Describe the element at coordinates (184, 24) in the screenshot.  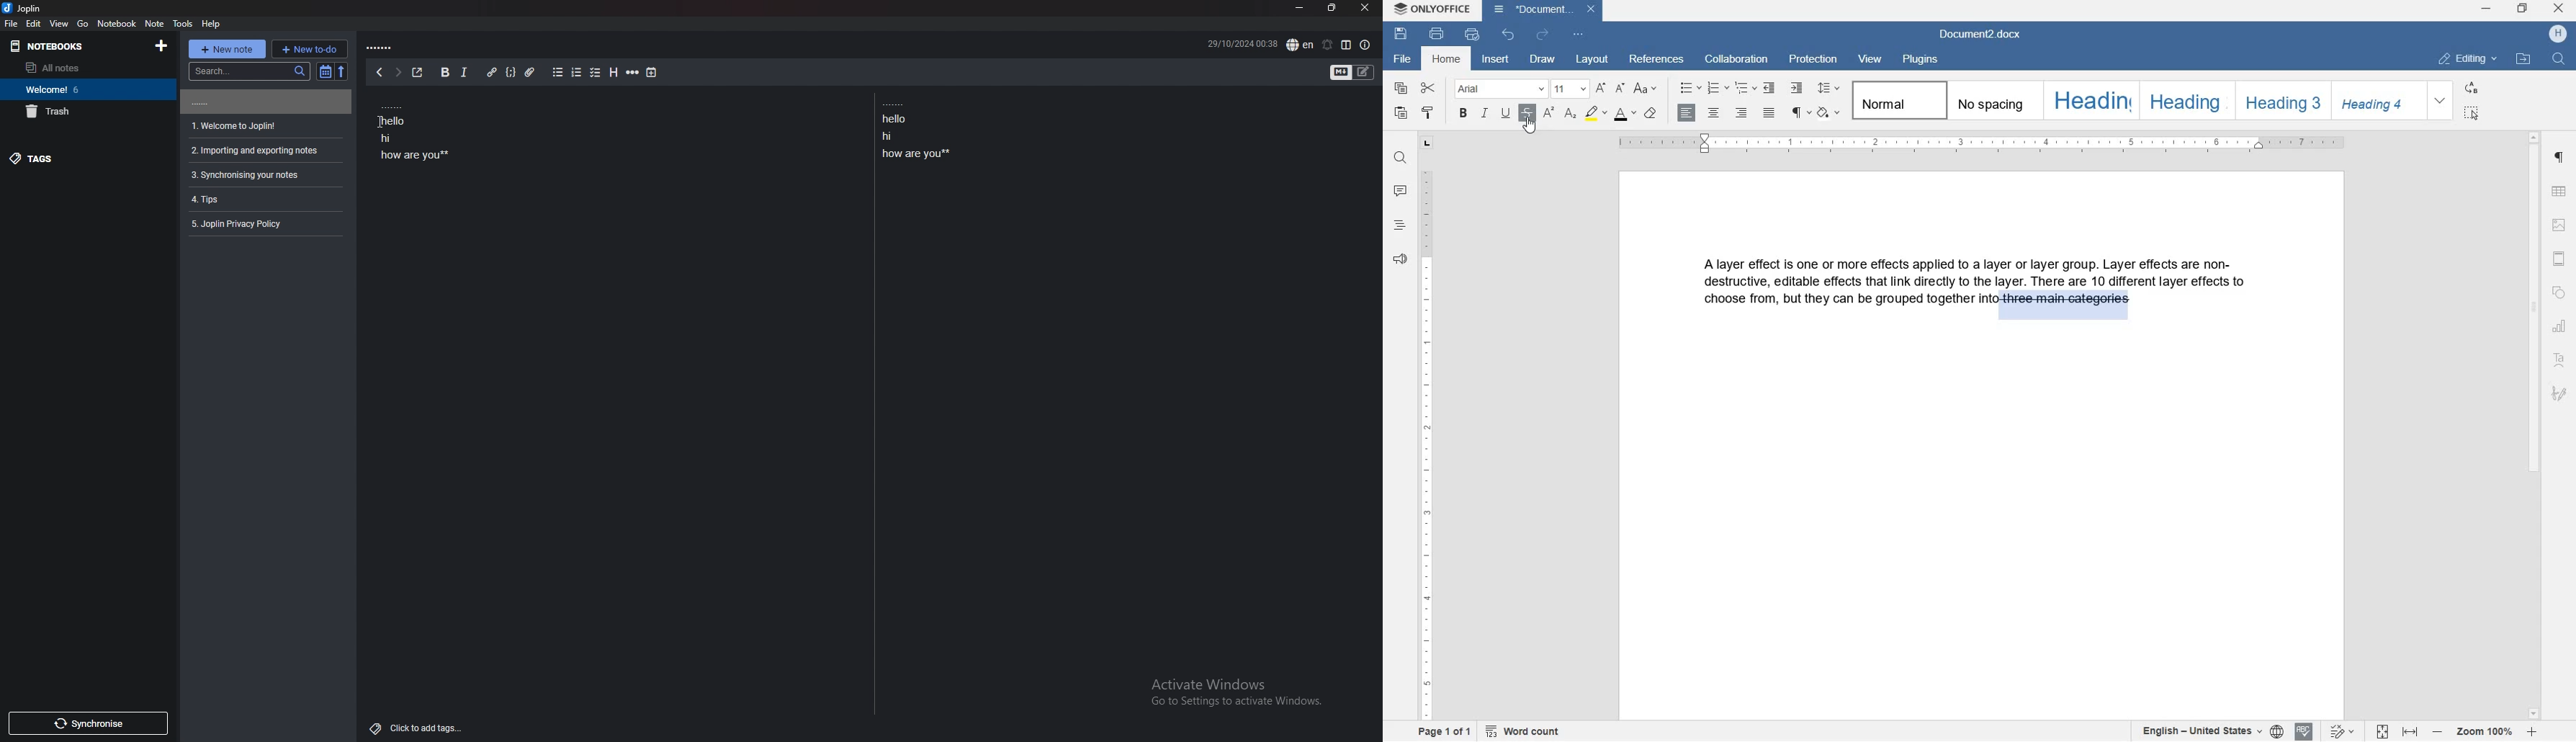
I see `tools` at that location.